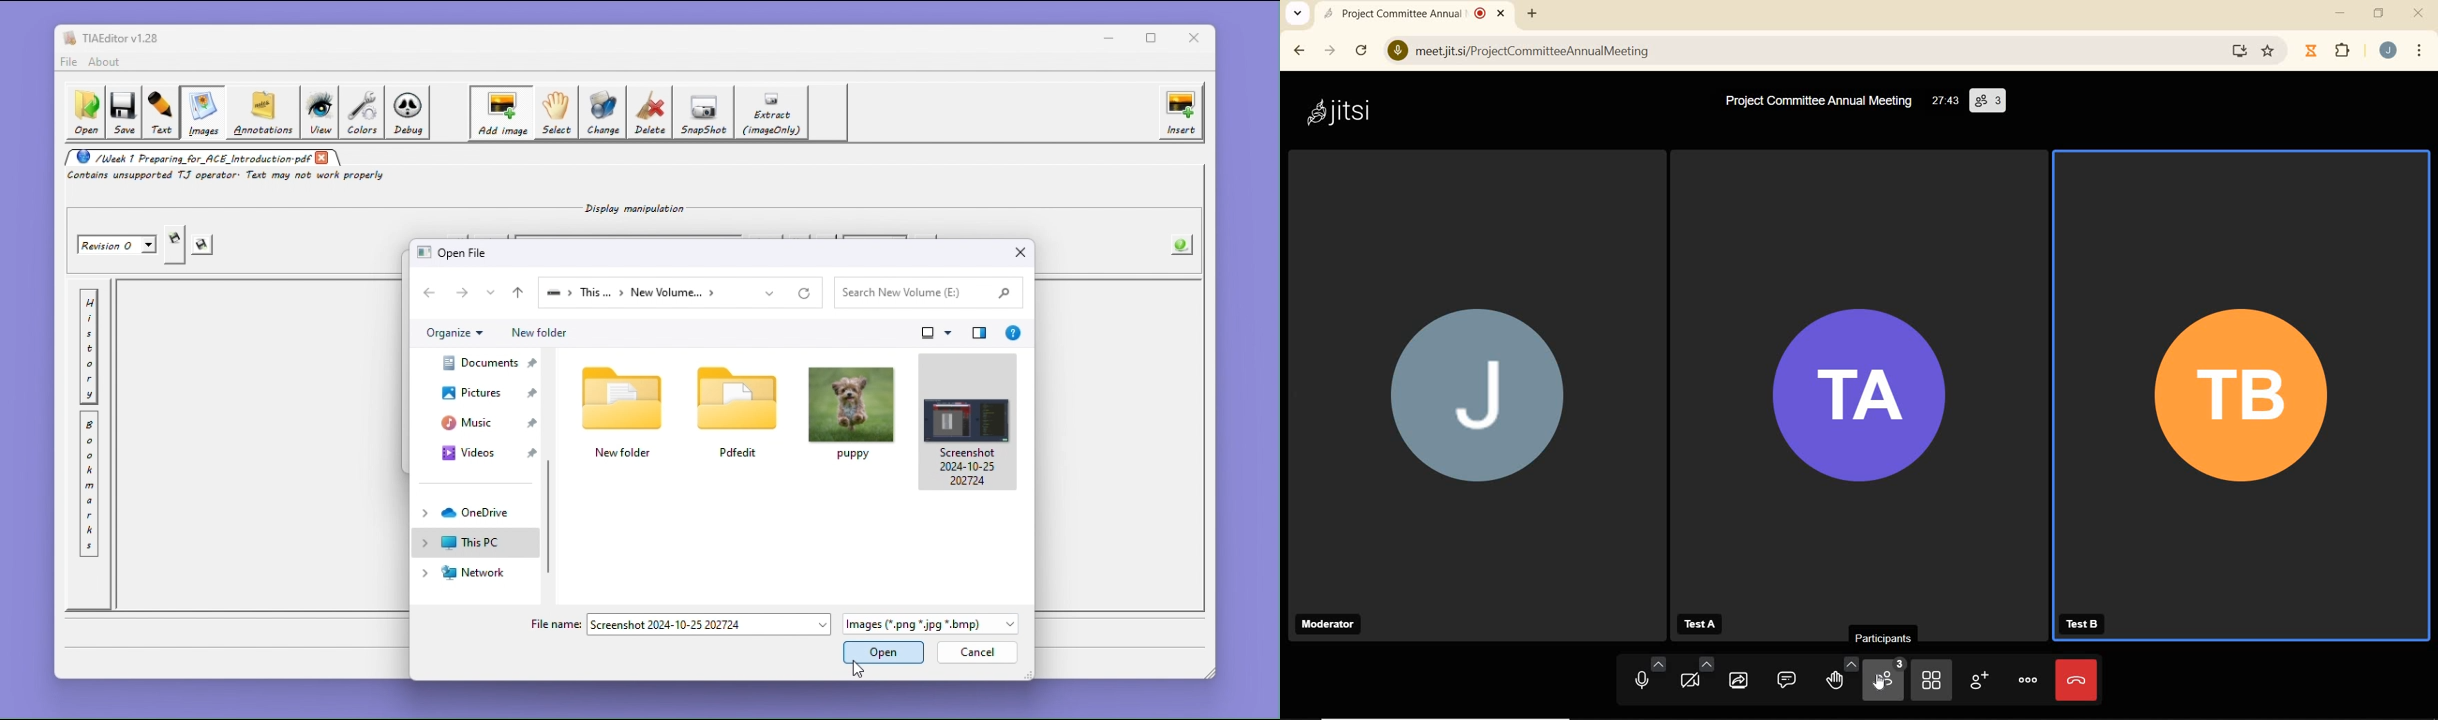  What do you see at coordinates (2027, 679) in the screenshot?
I see `MORE ACTIONS` at bounding box center [2027, 679].